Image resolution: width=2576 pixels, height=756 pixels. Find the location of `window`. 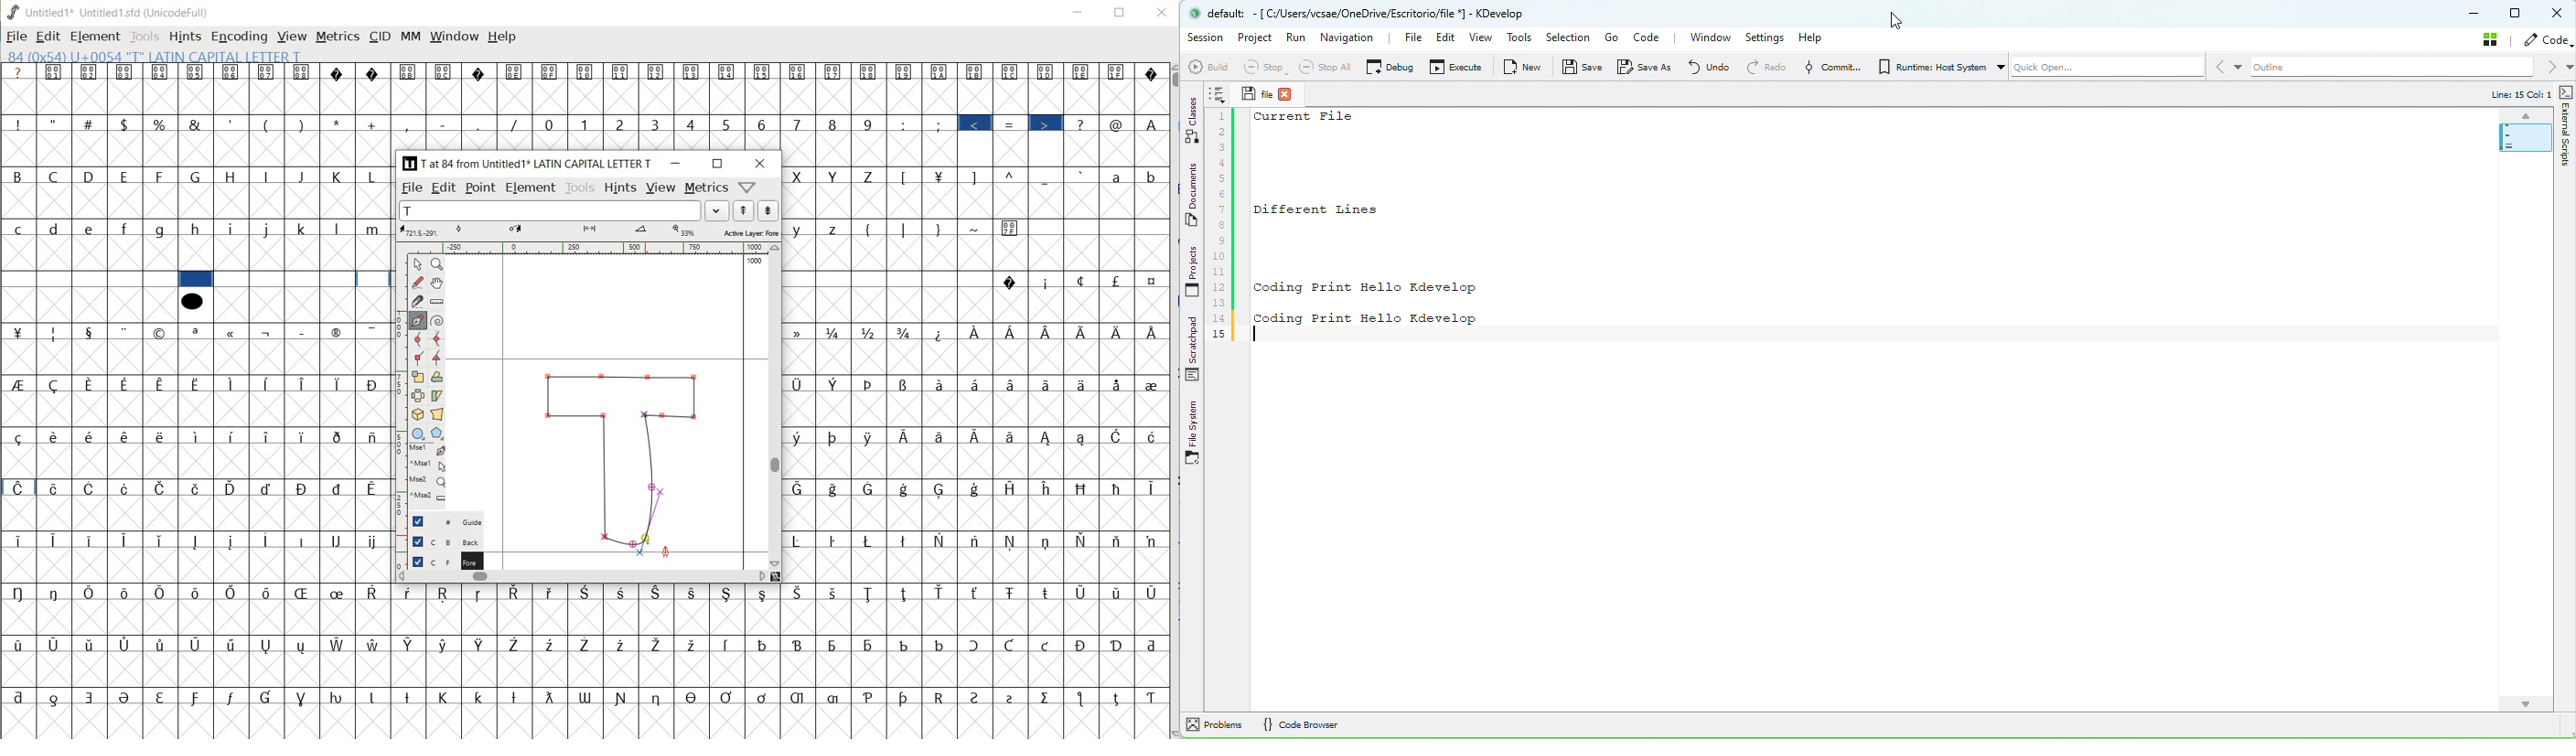

window is located at coordinates (453, 38).